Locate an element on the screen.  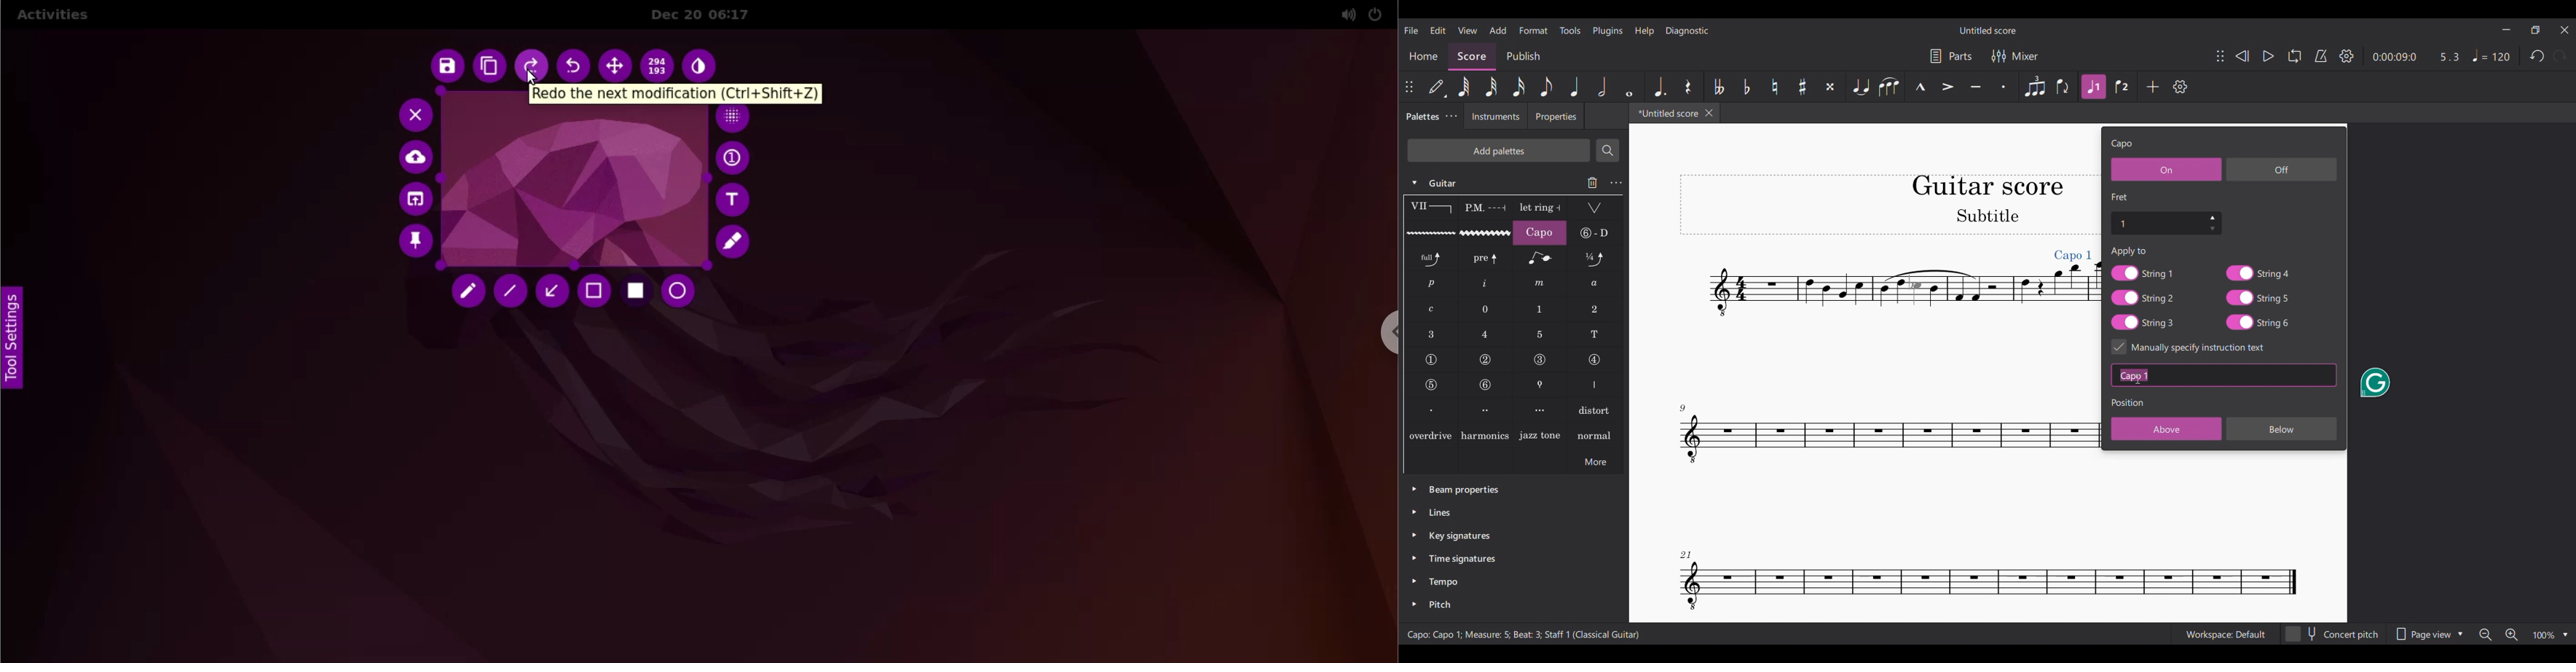
Barre line is located at coordinates (1431, 208).